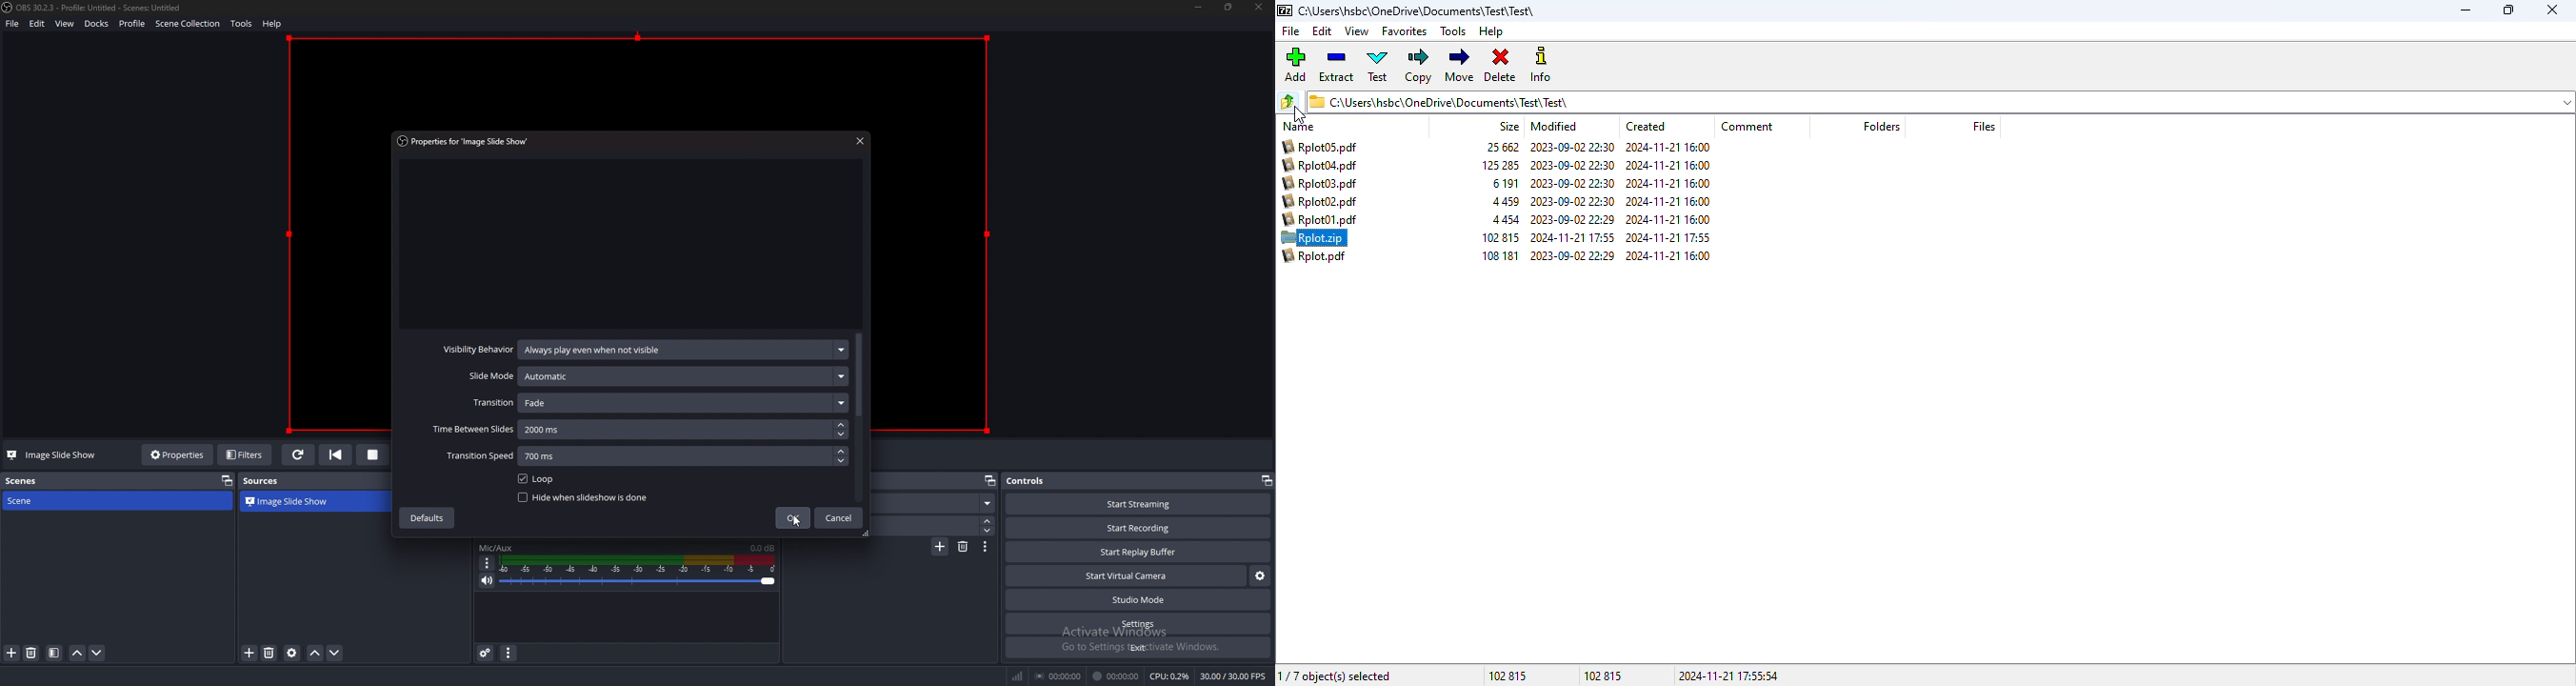  I want to click on start virtual camera, so click(1127, 575).